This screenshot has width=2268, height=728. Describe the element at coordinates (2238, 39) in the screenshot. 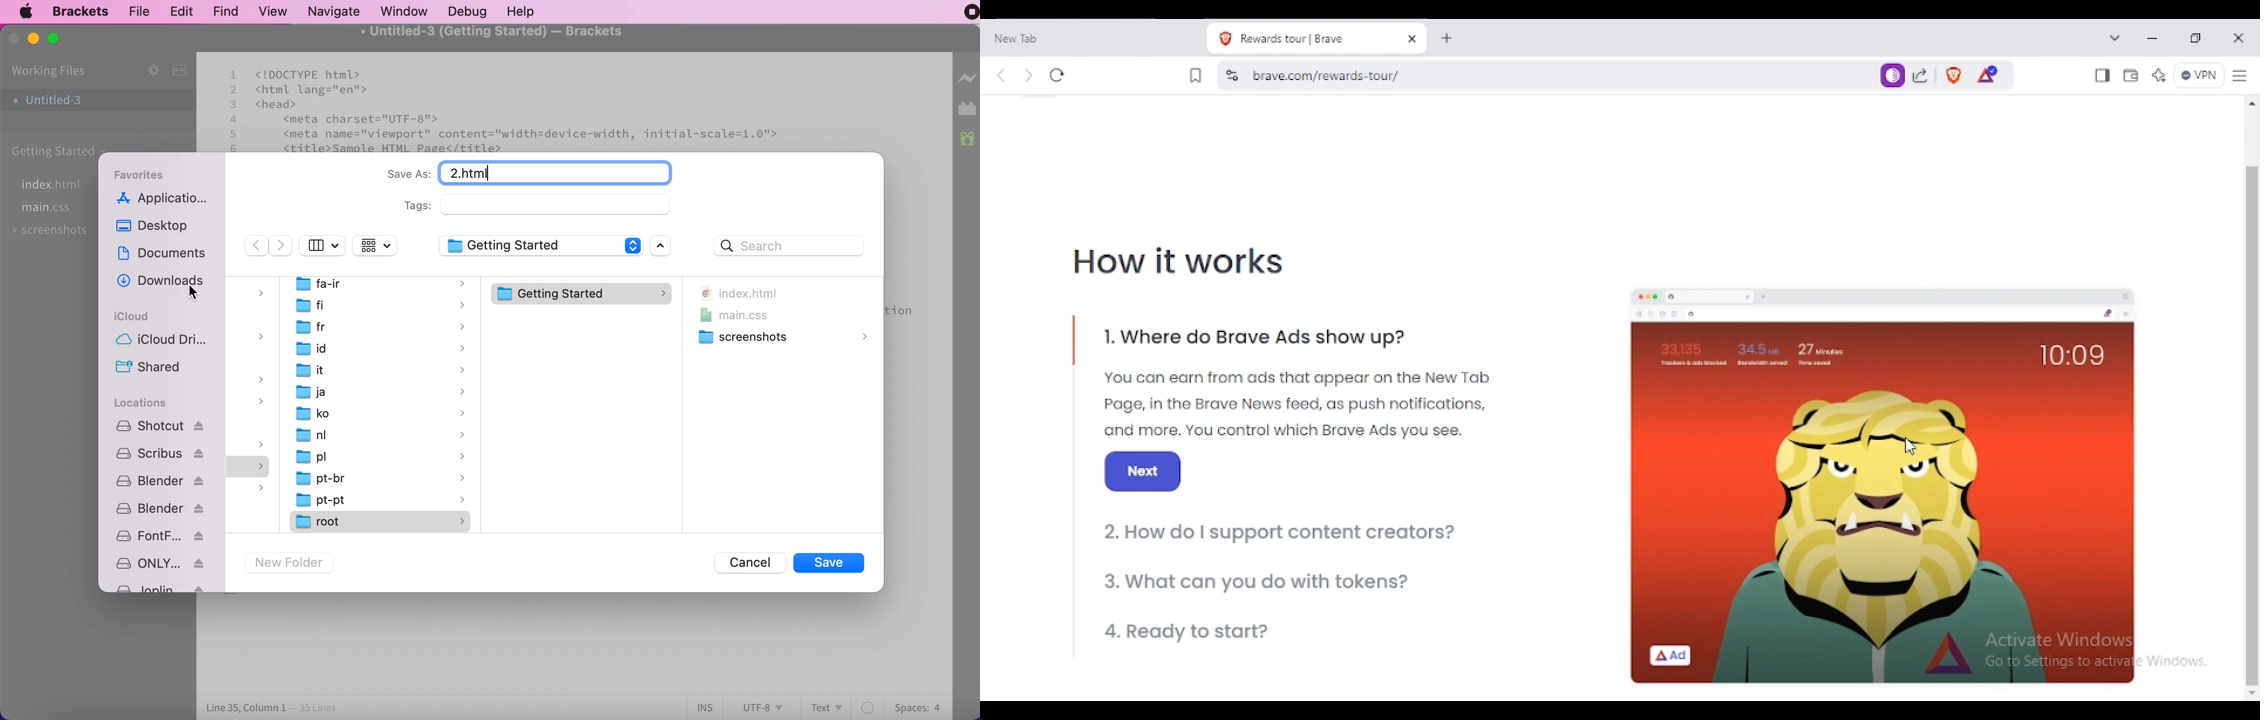

I see `close` at that location.